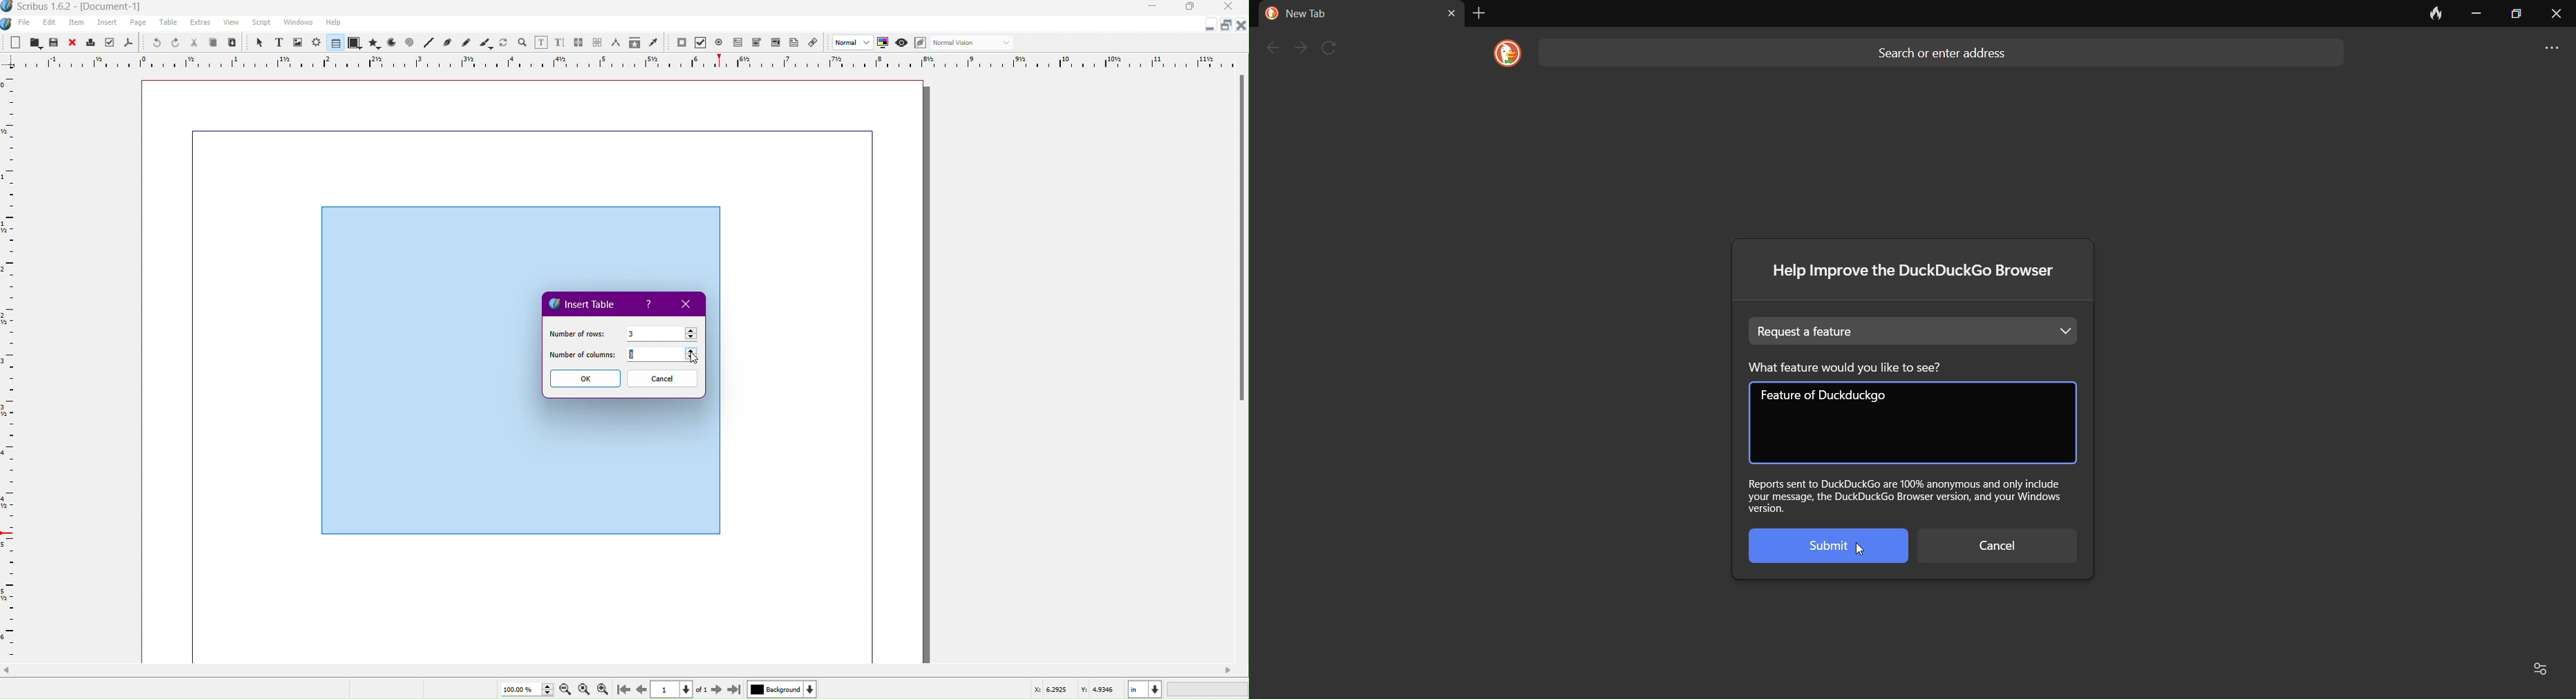  Describe the element at coordinates (651, 305) in the screenshot. I see `Help` at that location.